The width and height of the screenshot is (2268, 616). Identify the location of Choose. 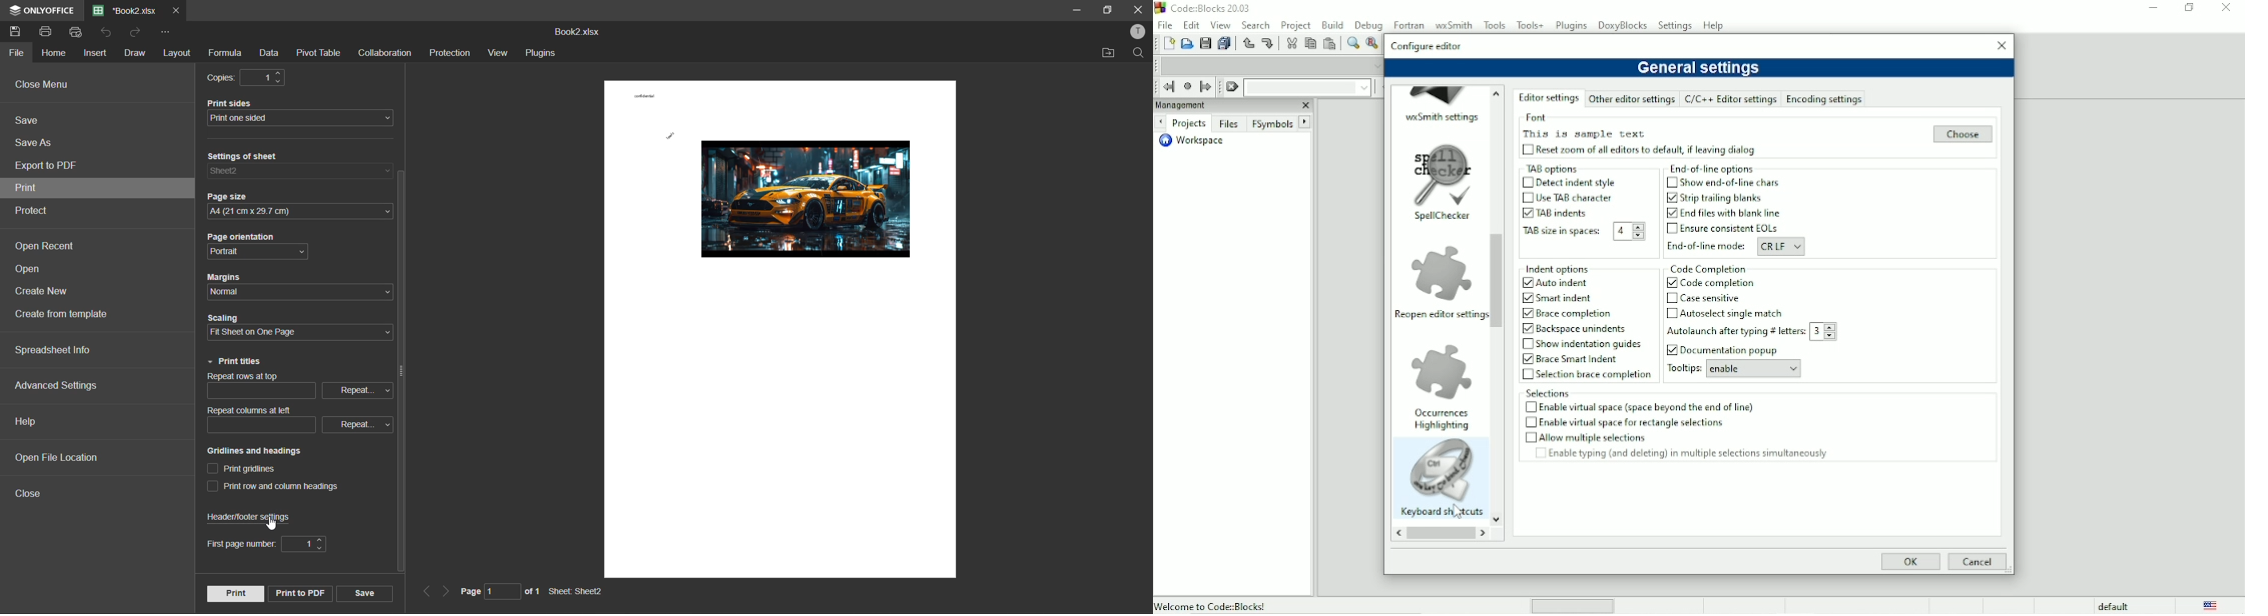
(1964, 134).